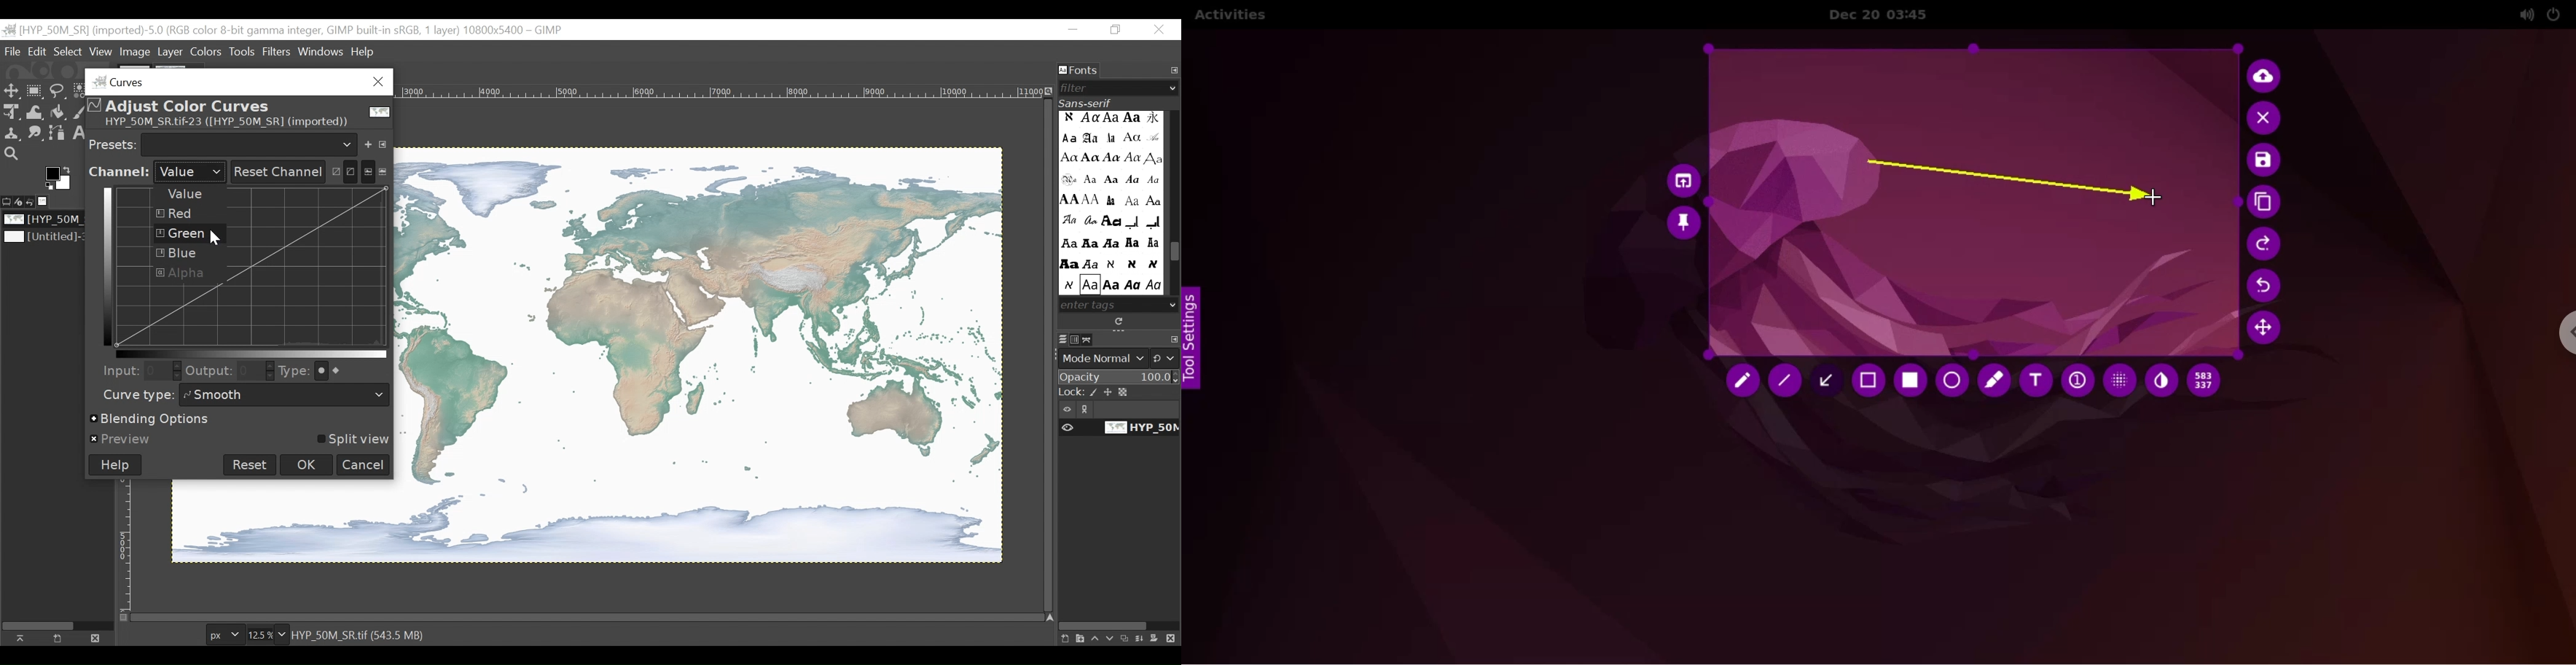  I want to click on Scroll down, so click(1173, 304).